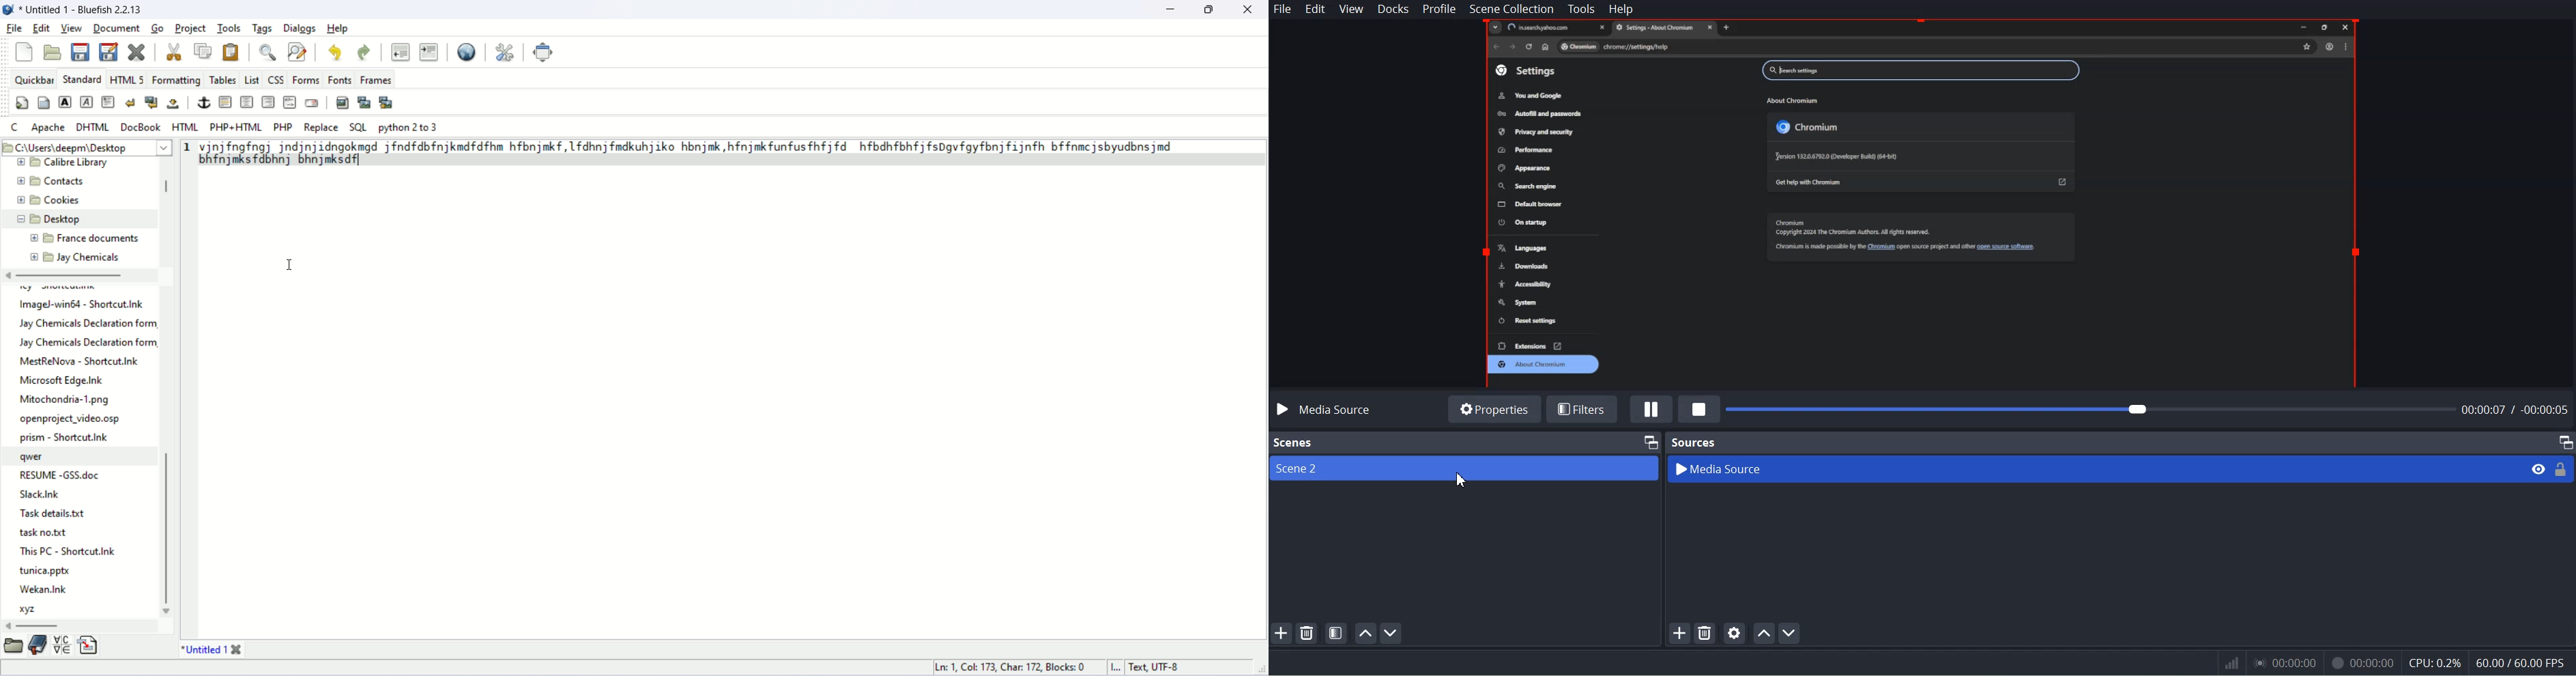 This screenshot has height=700, width=2576. I want to click on Scene, so click(1464, 469).